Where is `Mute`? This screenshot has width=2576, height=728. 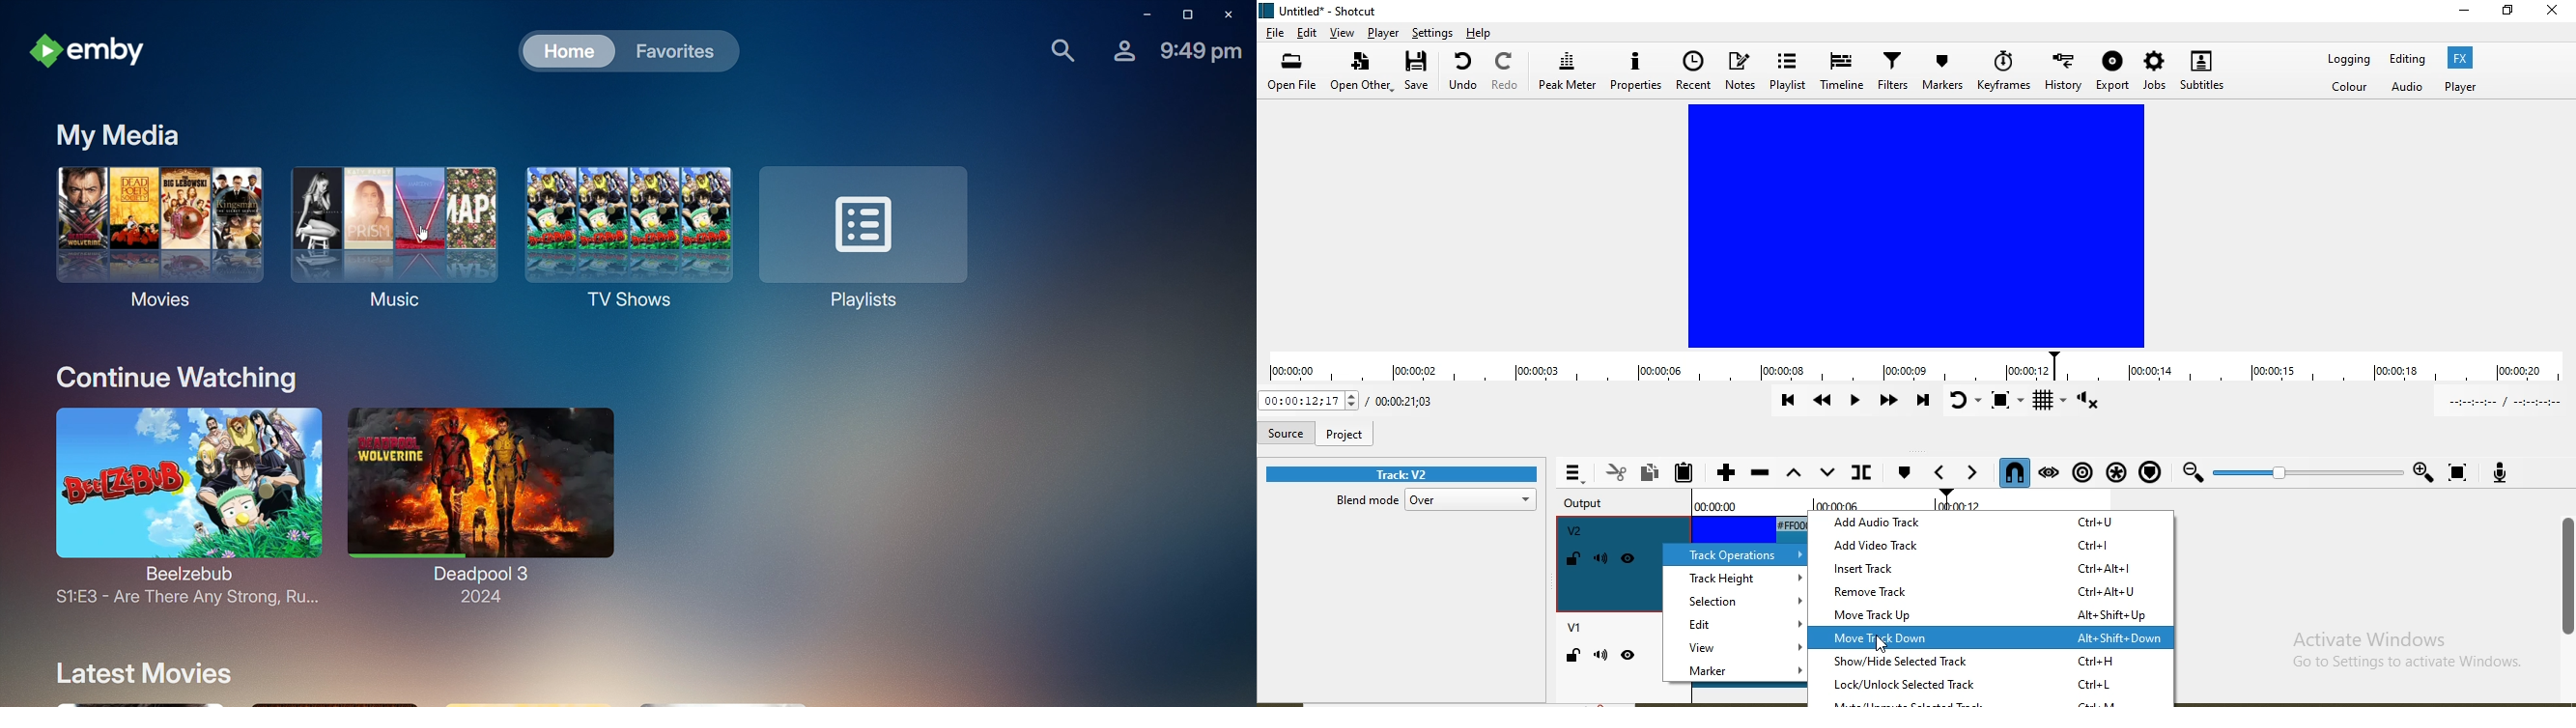 Mute is located at coordinates (1600, 657).